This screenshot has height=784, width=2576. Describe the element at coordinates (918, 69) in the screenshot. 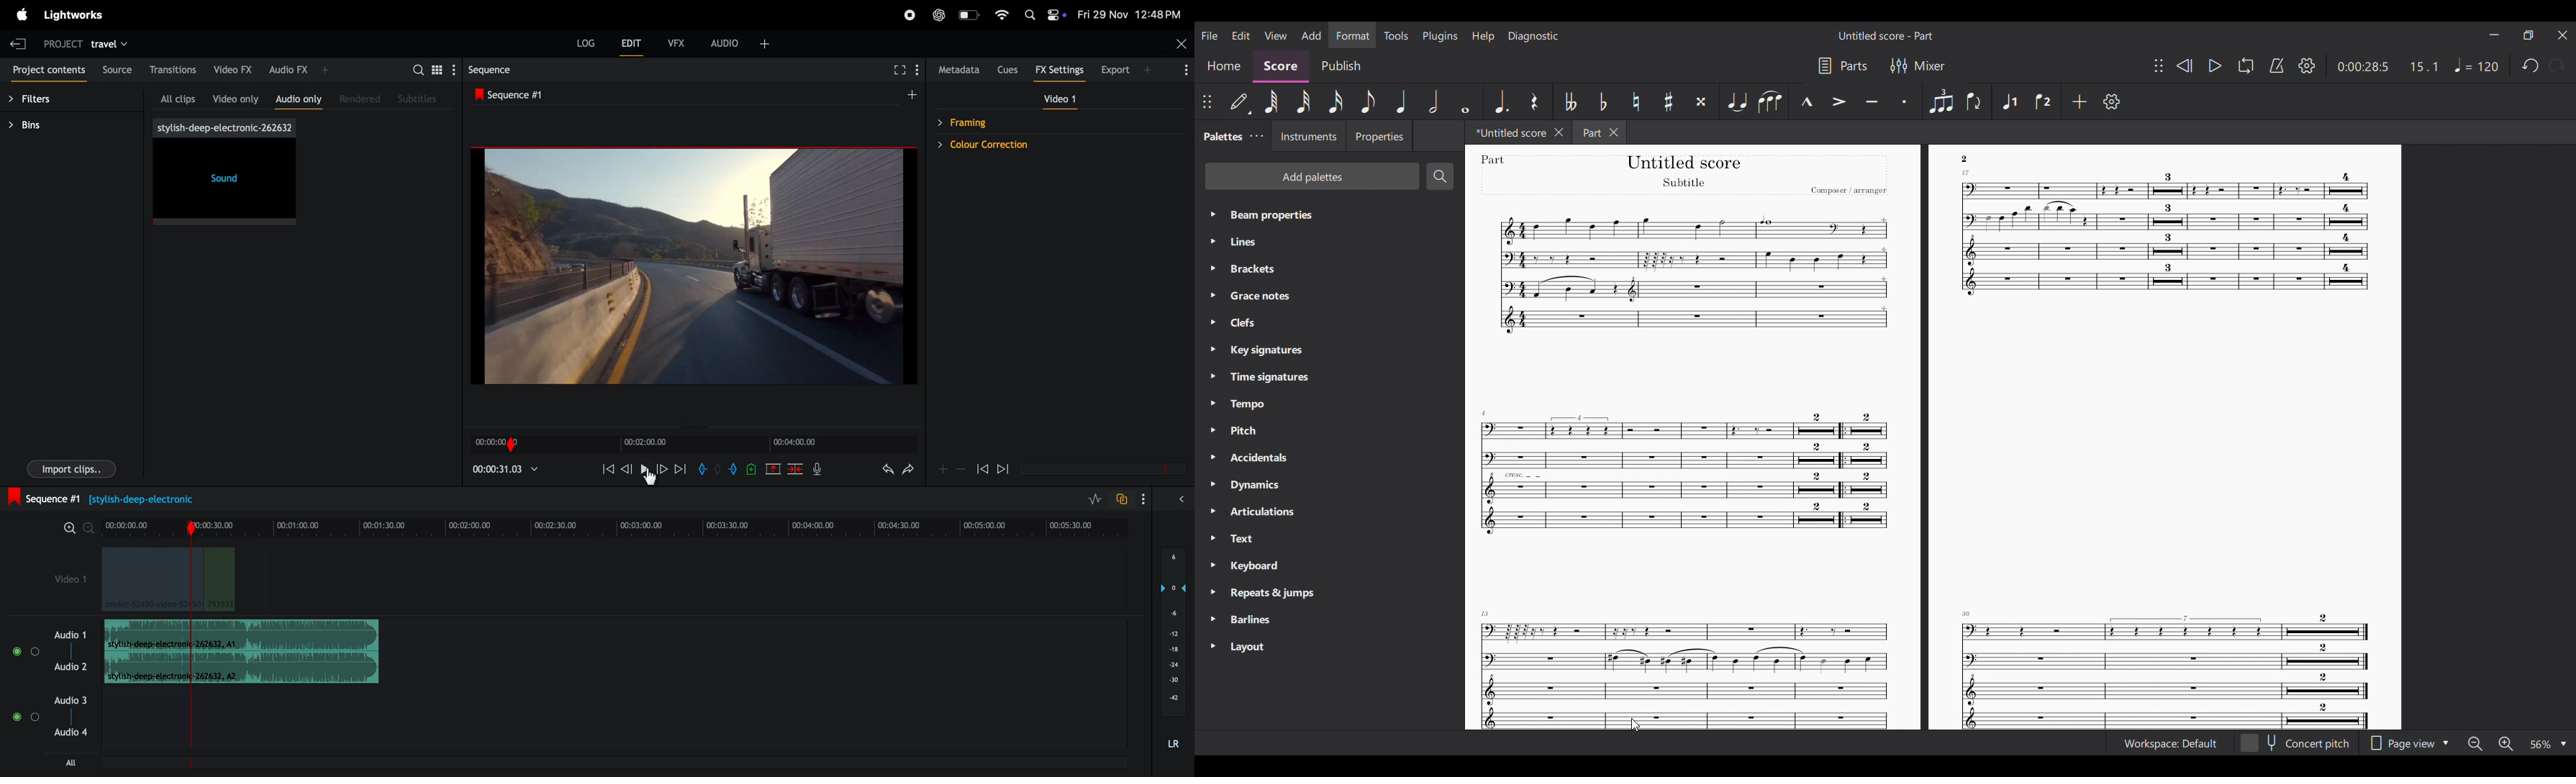

I see `show menu` at that location.